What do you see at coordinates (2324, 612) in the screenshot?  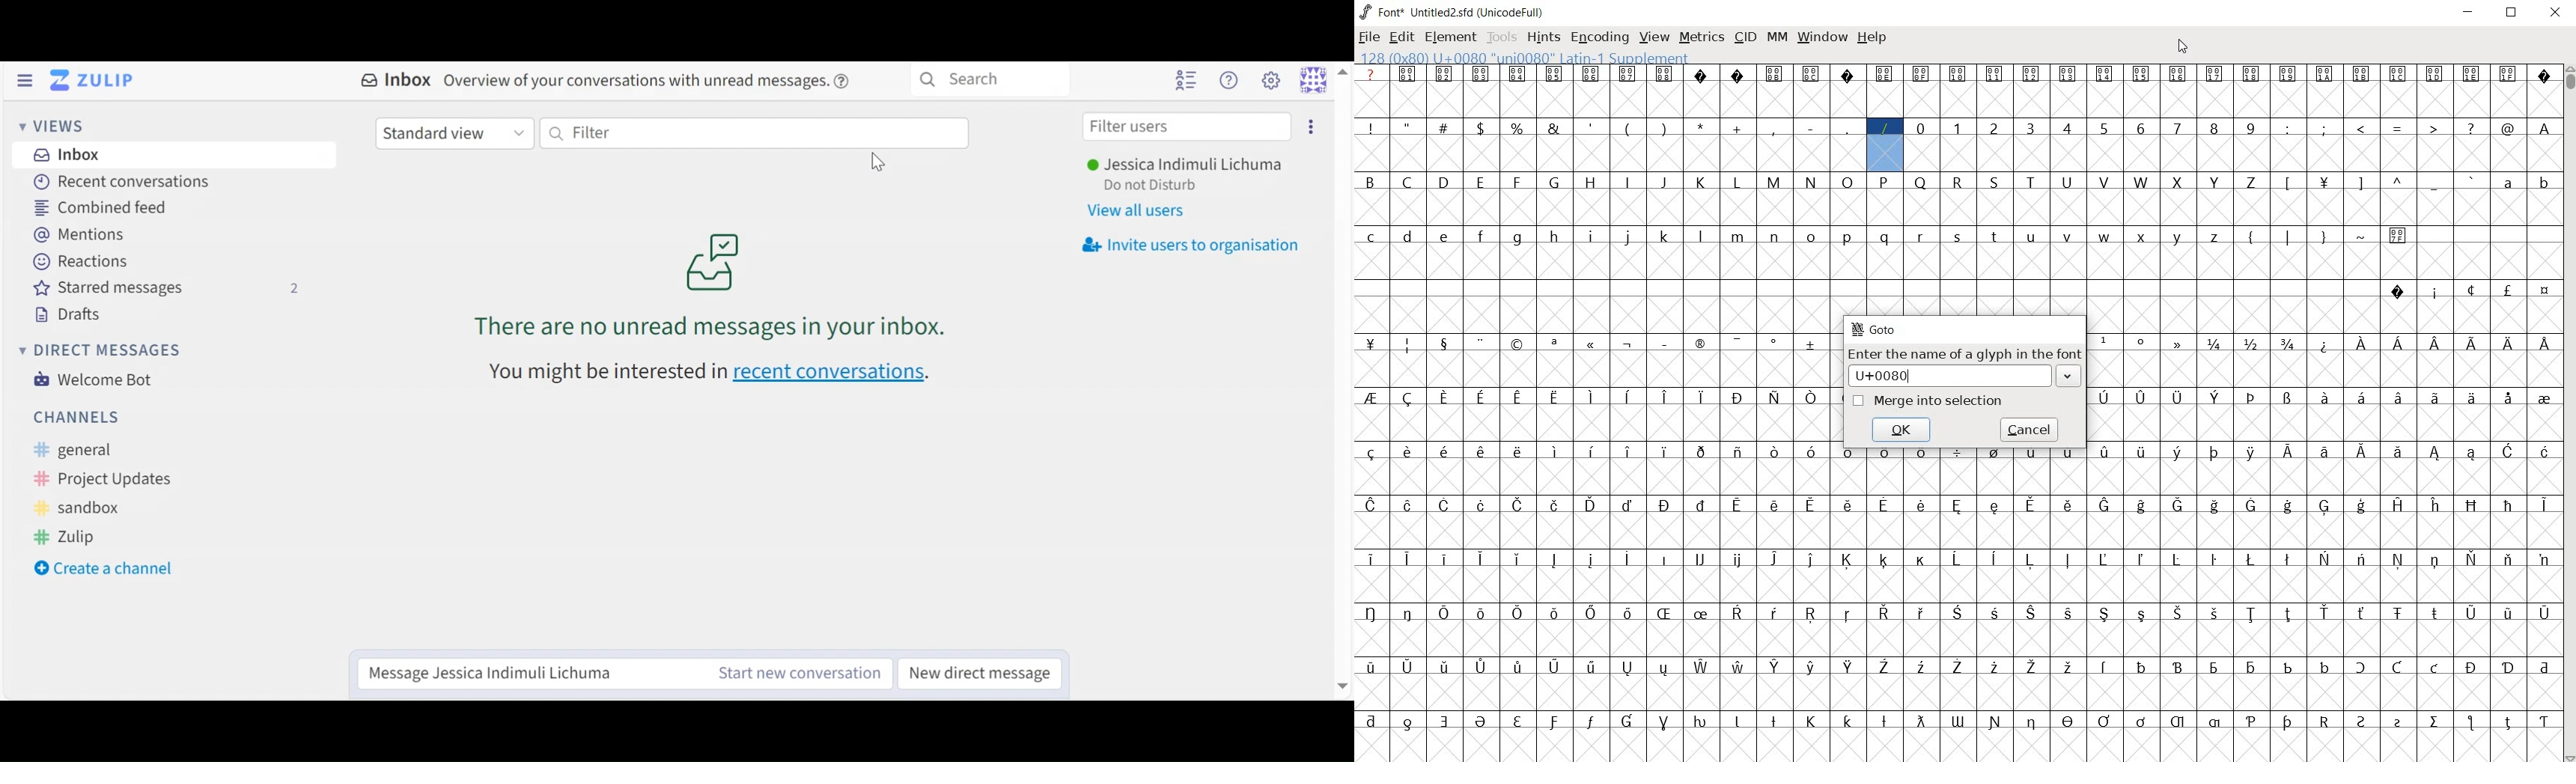 I see `glyph` at bounding box center [2324, 612].